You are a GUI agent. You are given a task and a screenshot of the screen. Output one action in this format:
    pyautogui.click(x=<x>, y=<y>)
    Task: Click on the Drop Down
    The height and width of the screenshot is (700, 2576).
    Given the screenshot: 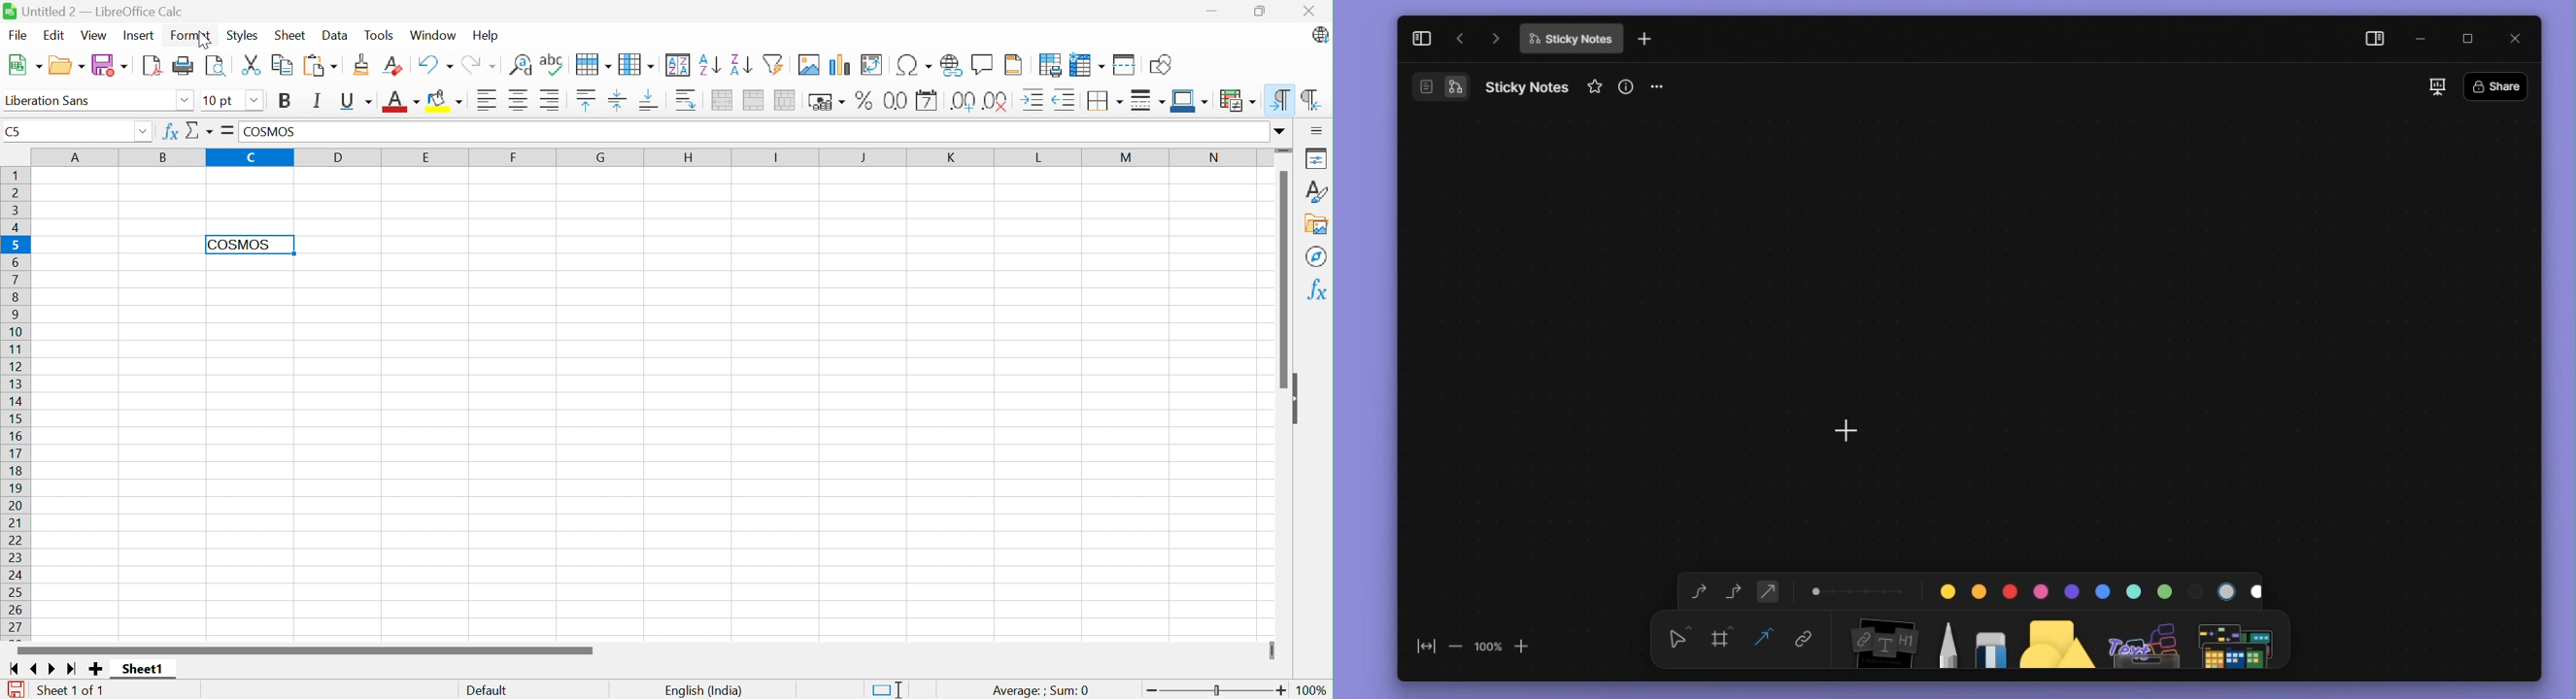 What is the action you would take?
    pyautogui.click(x=1281, y=129)
    